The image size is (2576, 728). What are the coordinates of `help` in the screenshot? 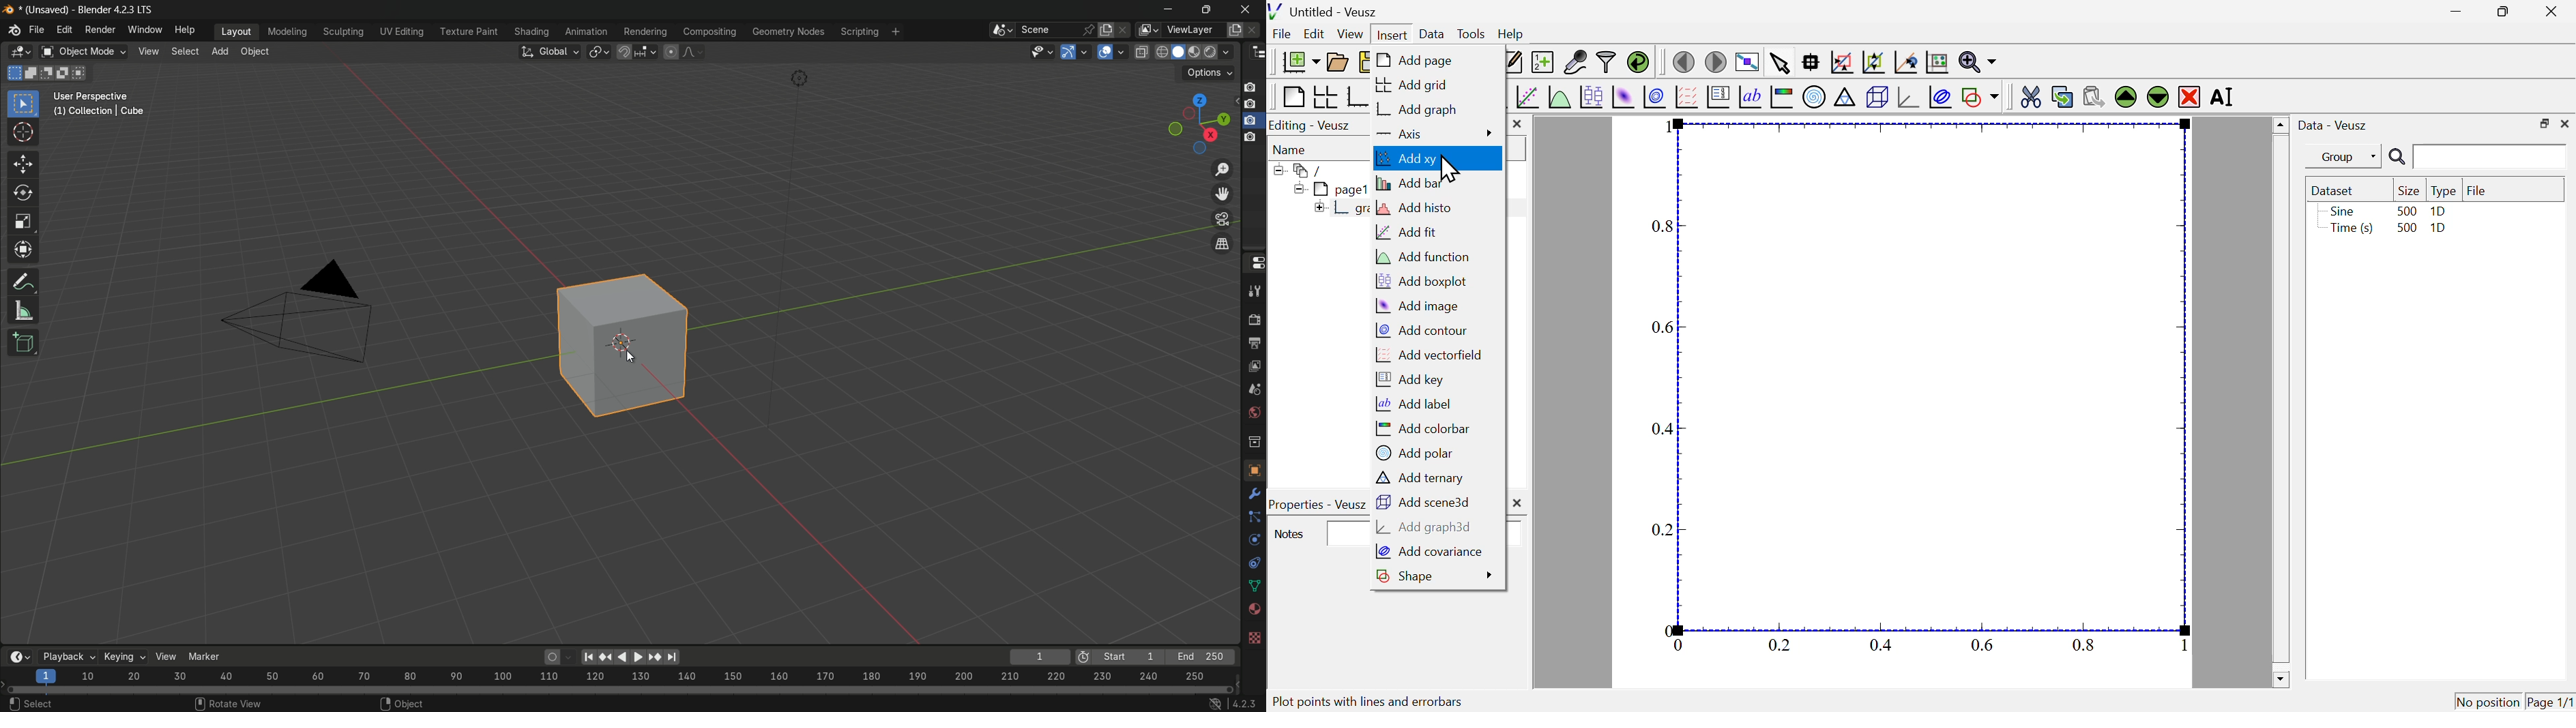 It's located at (1511, 35).